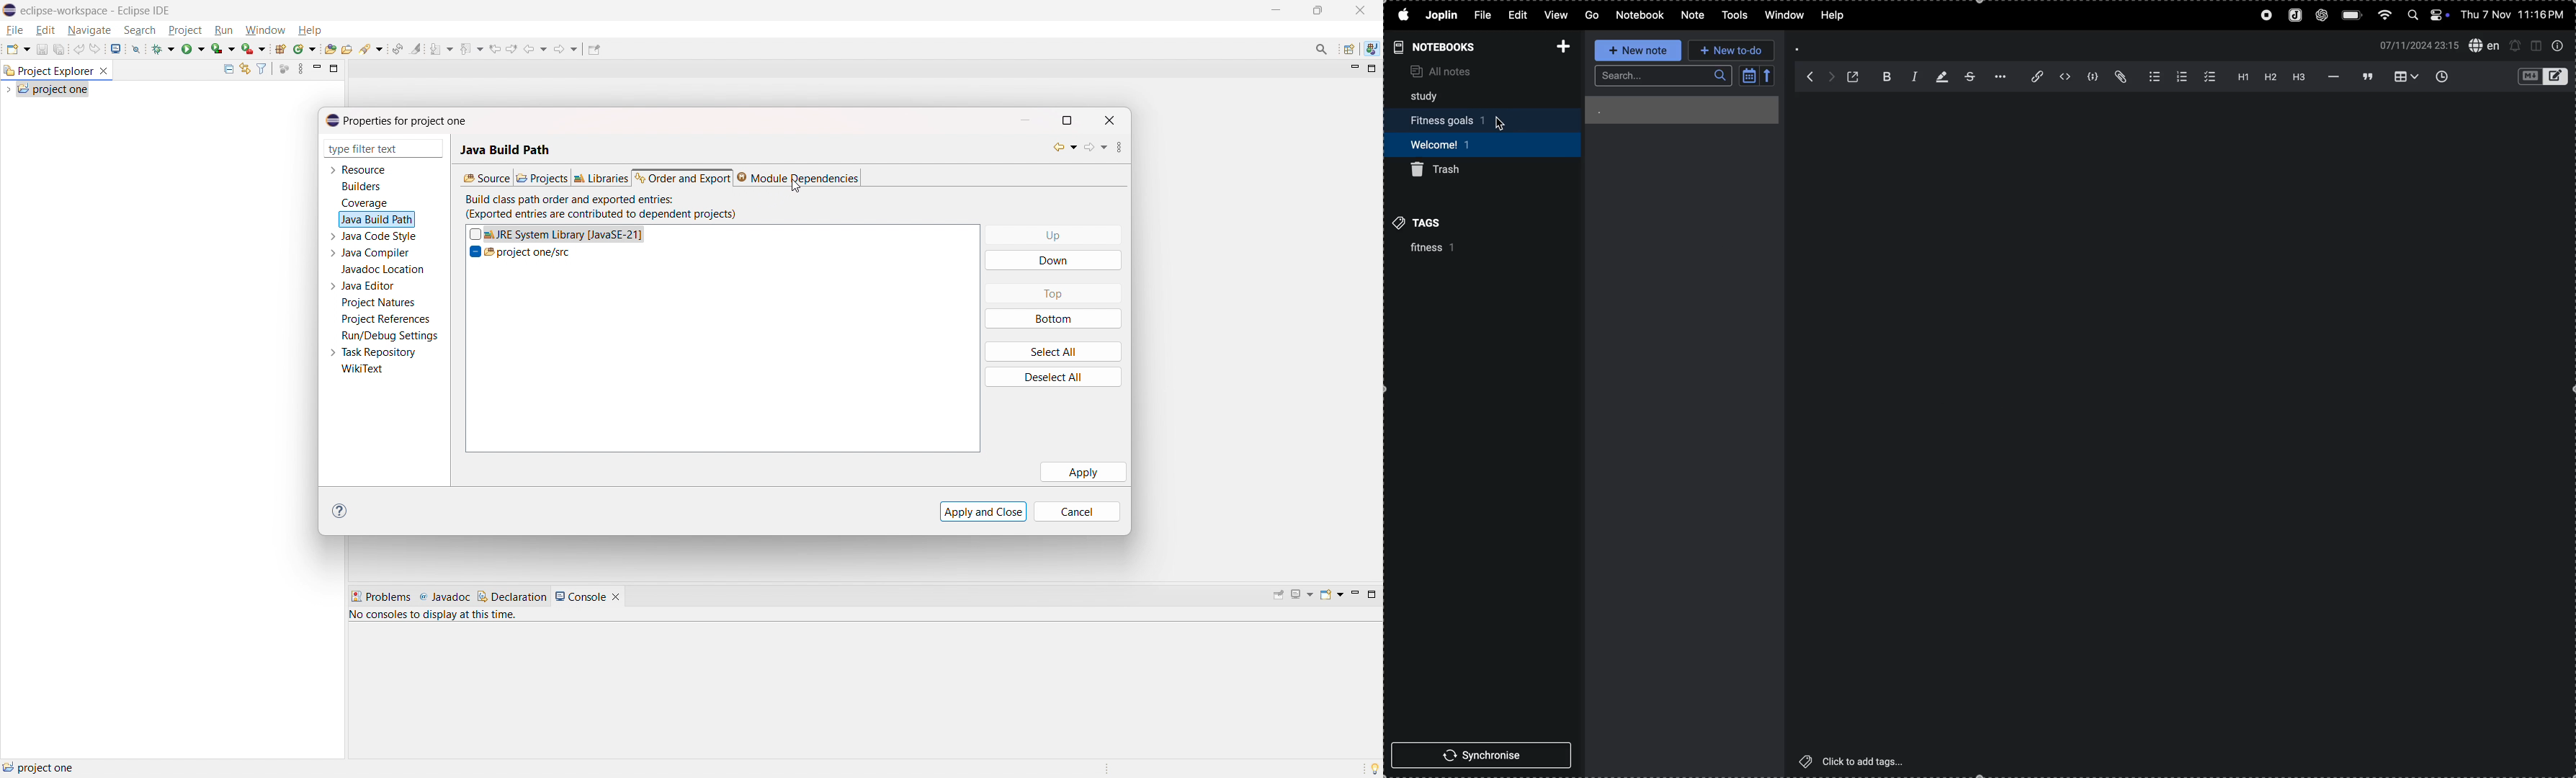 Image resolution: width=2576 pixels, height=784 pixels. What do you see at coordinates (1855, 75) in the screenshot?
I see `toggle external editing` at bounding box center [1855, 75].